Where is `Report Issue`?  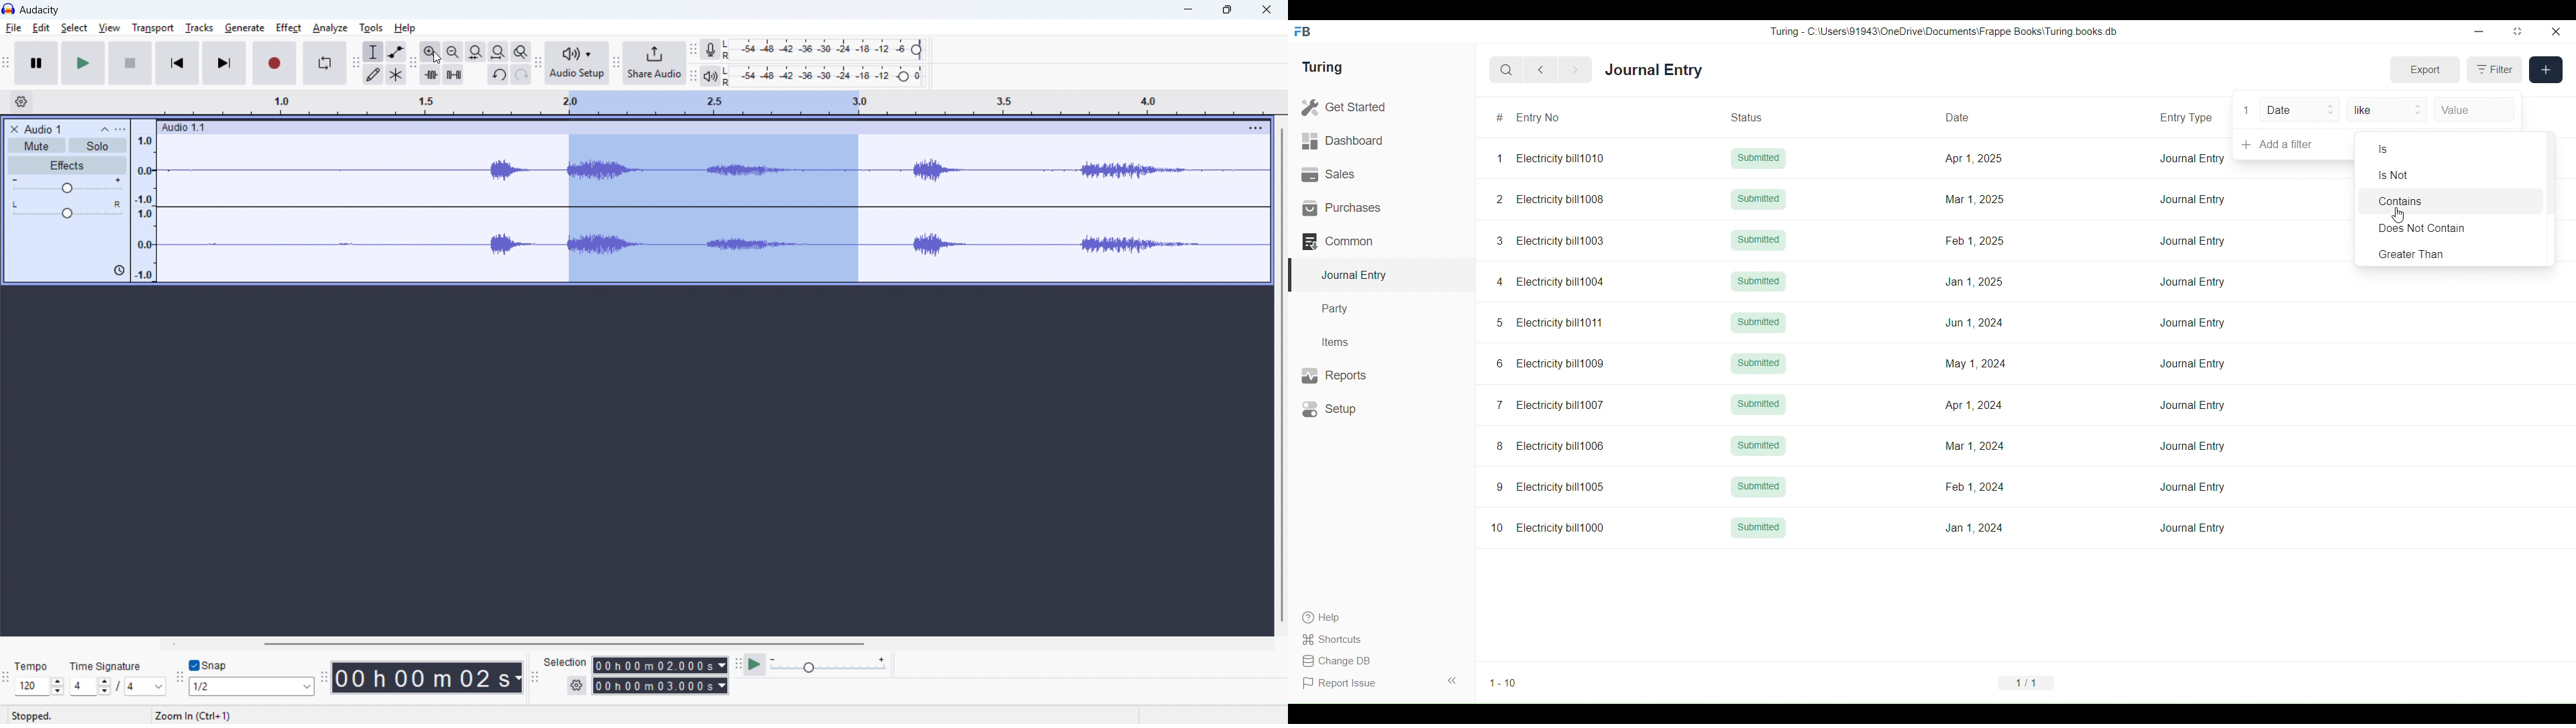
Report Issue is located at coordinates (1340, 683).